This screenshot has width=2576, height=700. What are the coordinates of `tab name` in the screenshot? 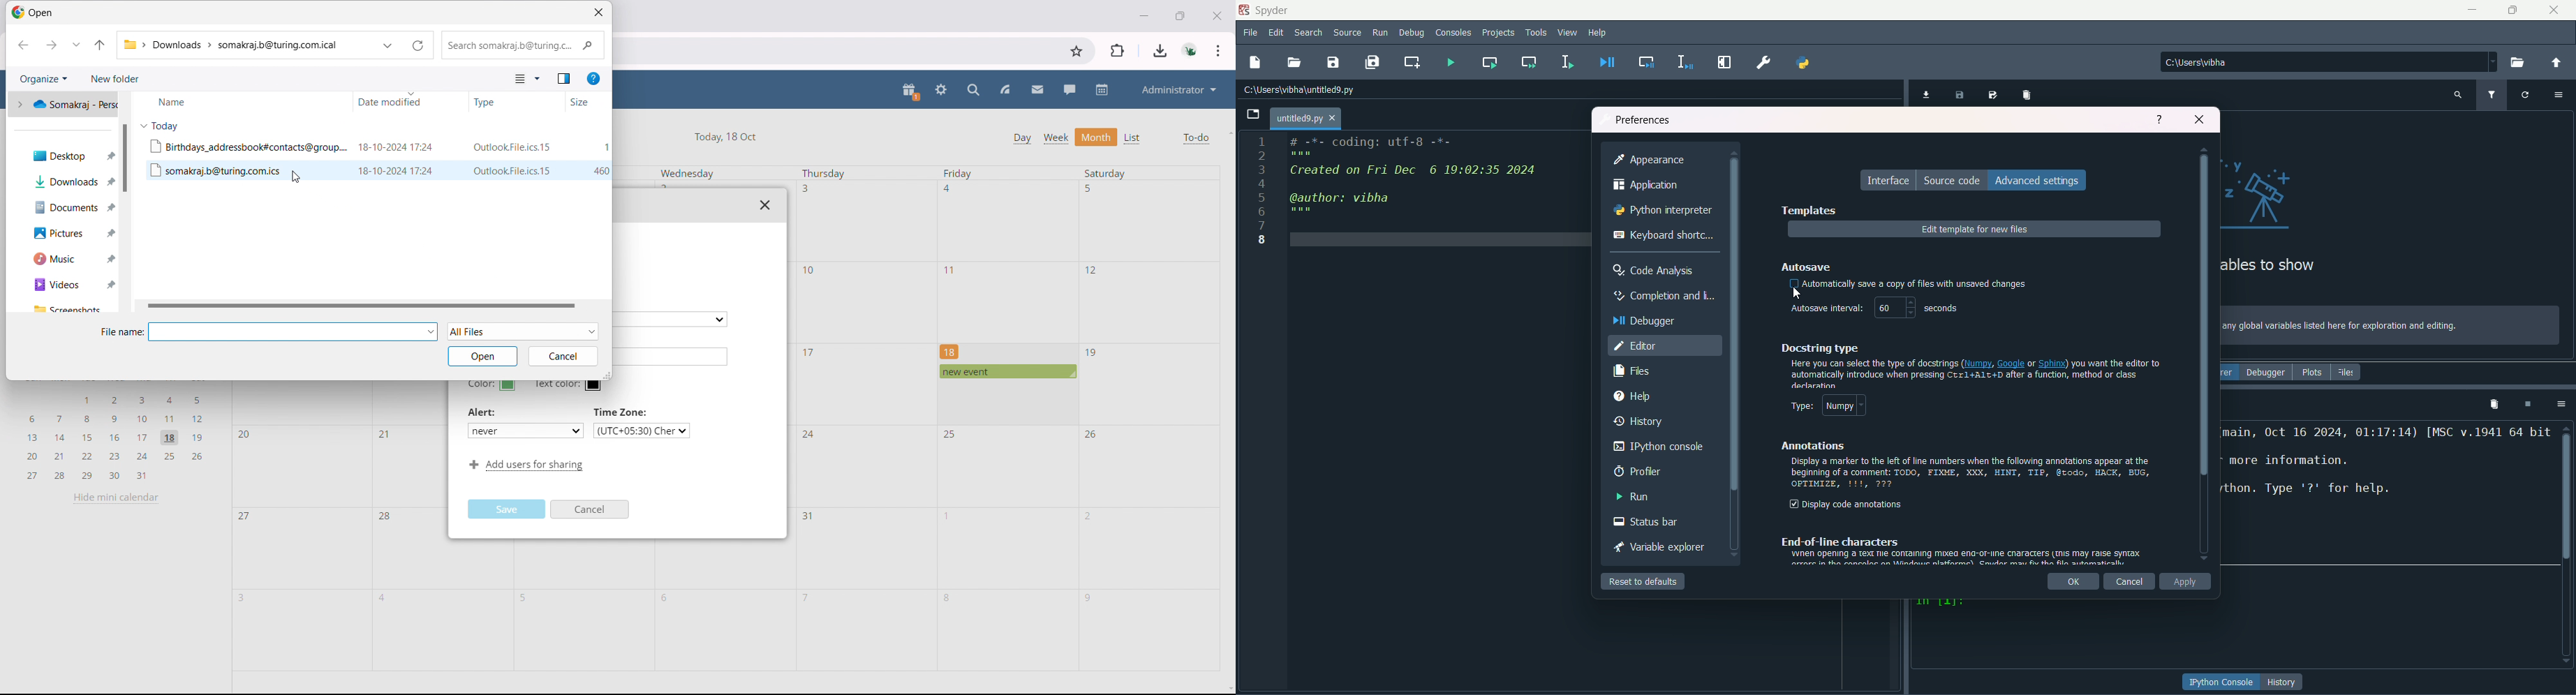 It's located at (1305, 118).